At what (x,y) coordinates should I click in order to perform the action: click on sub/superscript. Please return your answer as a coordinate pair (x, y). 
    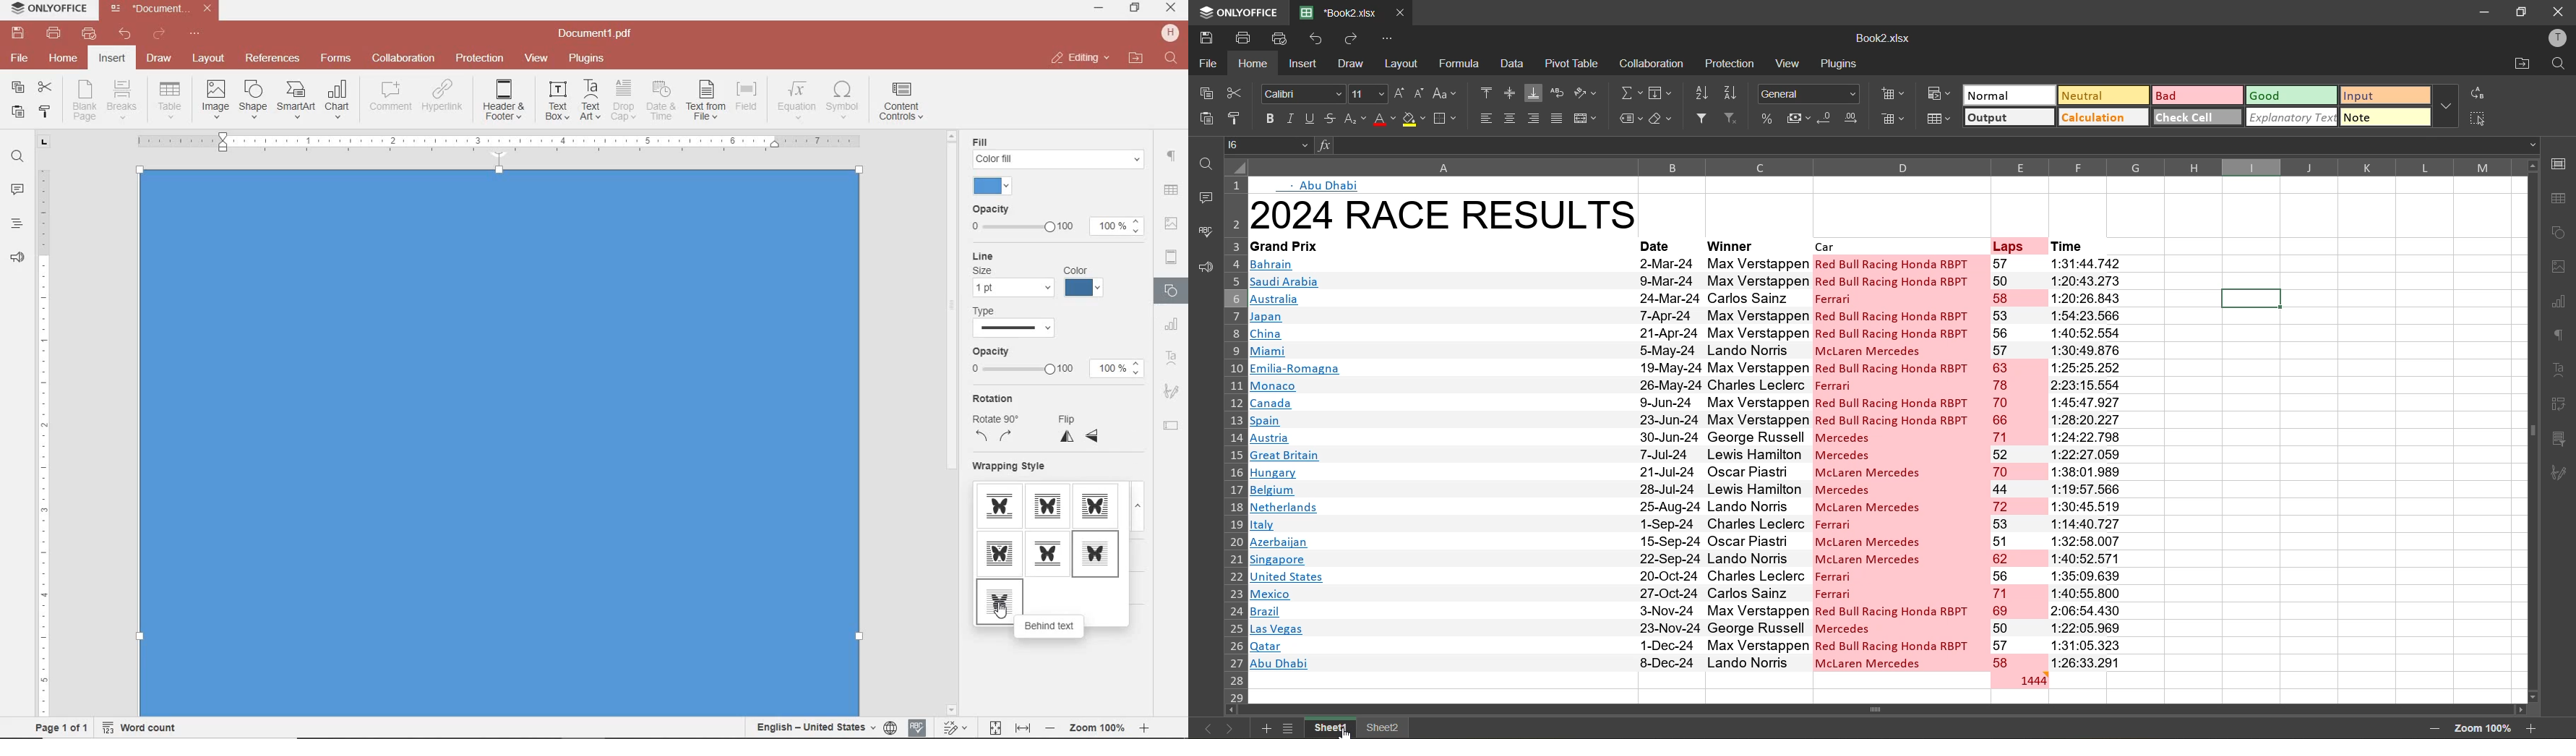
    Looking at the image, I should click on (1354, 120).